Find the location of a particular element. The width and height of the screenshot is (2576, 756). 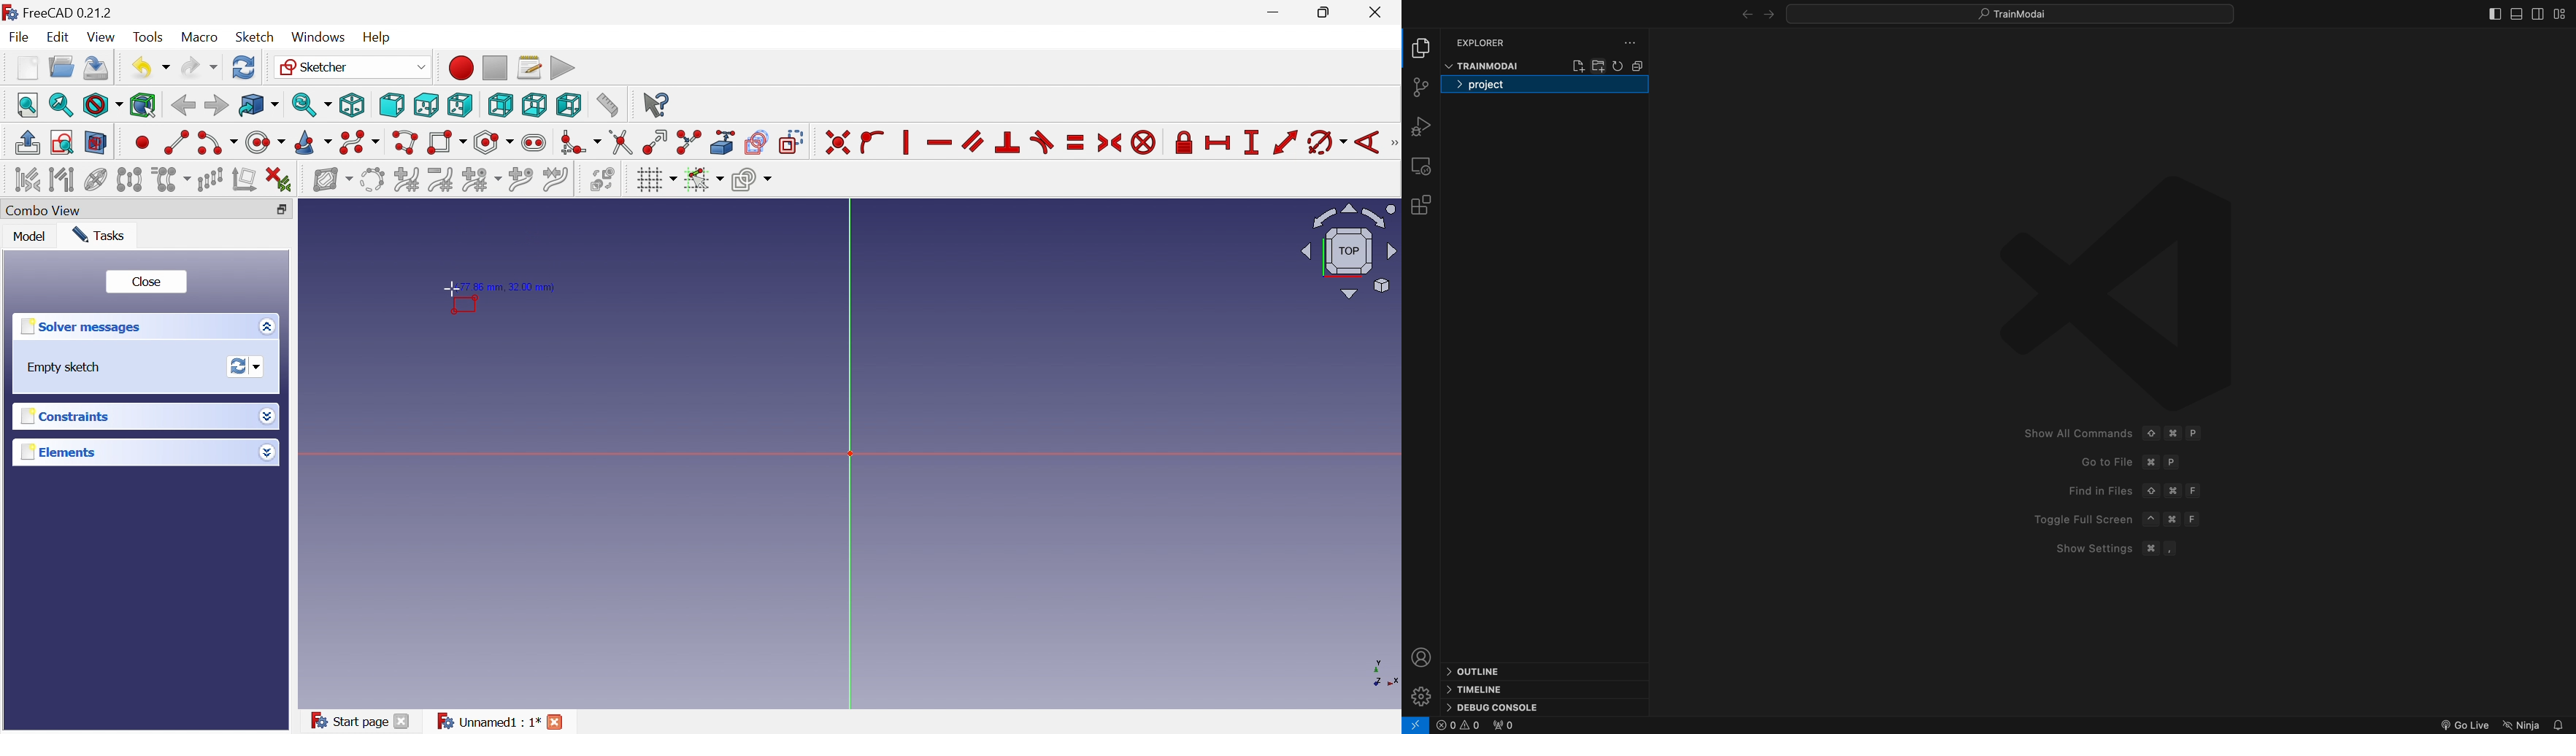

Toggle full screen is located at coordinates (2112, 519).